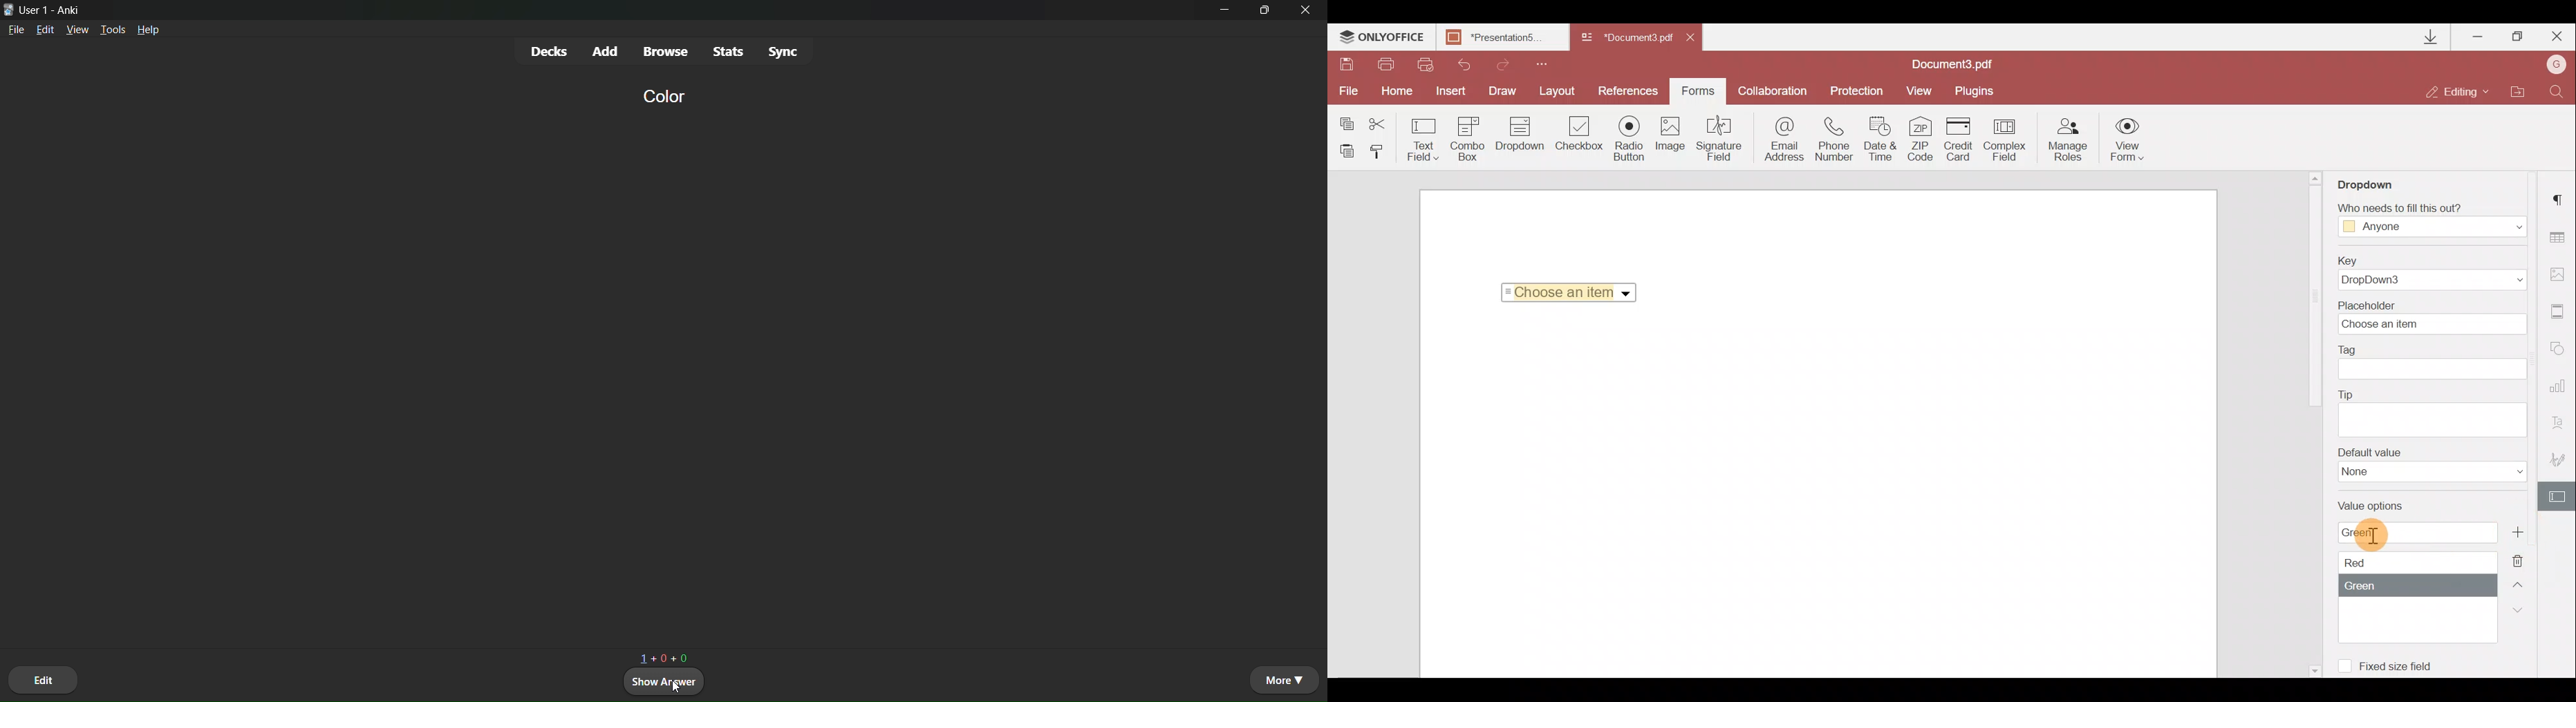 The width and height of the screenshot is (2576, 728). Describe the element at coordinates (1390, 64) in the screenshot. I see `Print file` at that location.